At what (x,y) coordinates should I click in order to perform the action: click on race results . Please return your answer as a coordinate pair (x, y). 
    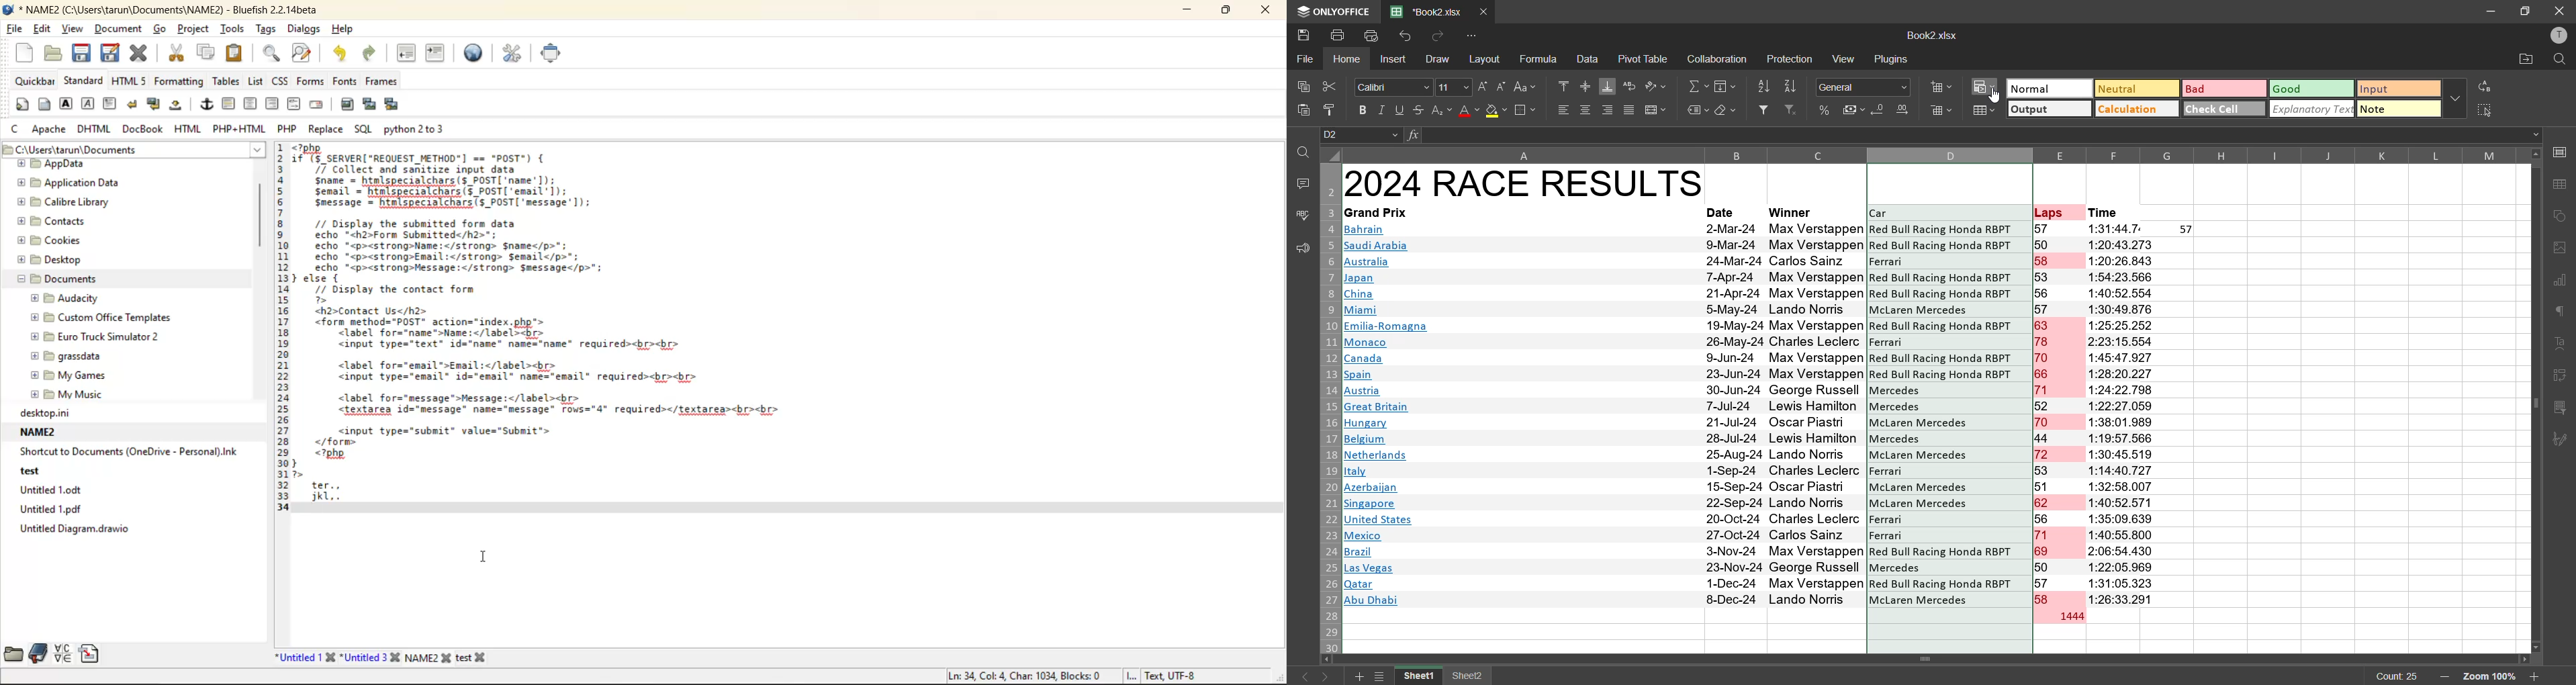
    Looking at the image, I should click on (1524, 183).